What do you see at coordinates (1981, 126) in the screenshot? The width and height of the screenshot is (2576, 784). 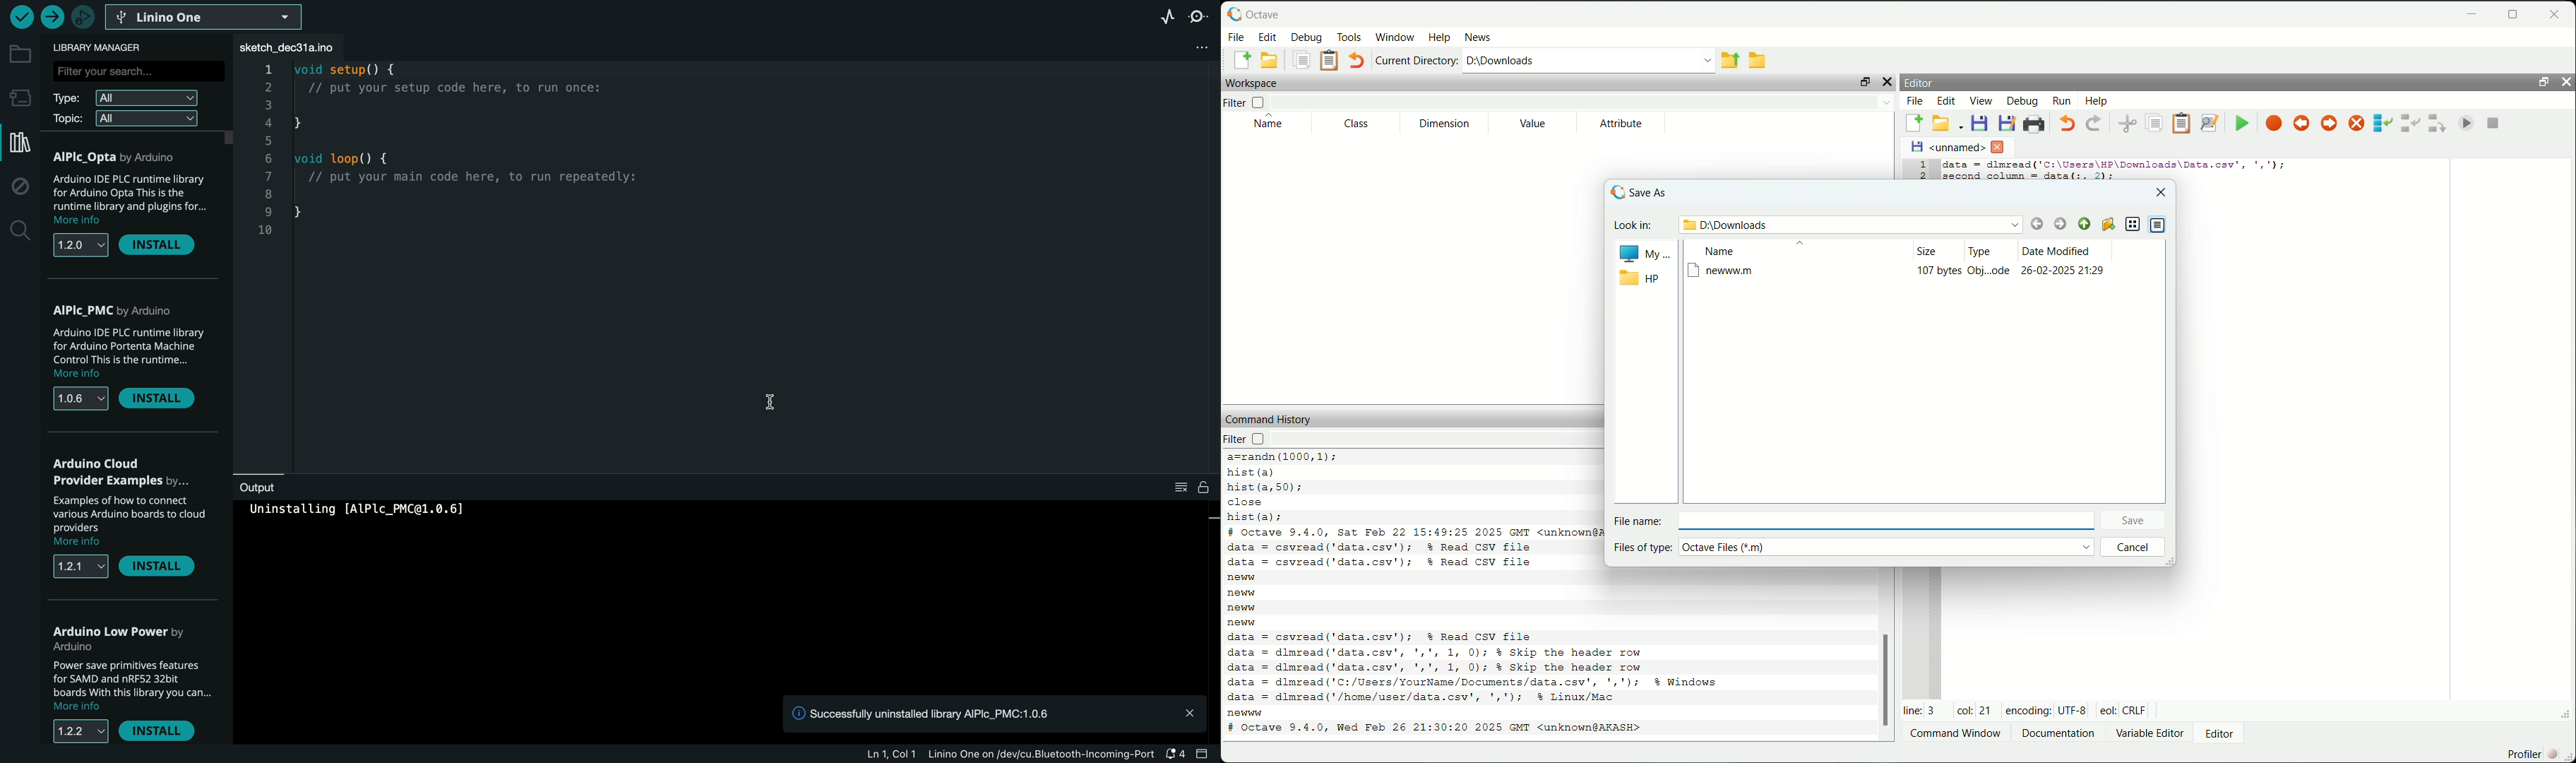 I see `save file` at bounding box center [1981, 126].